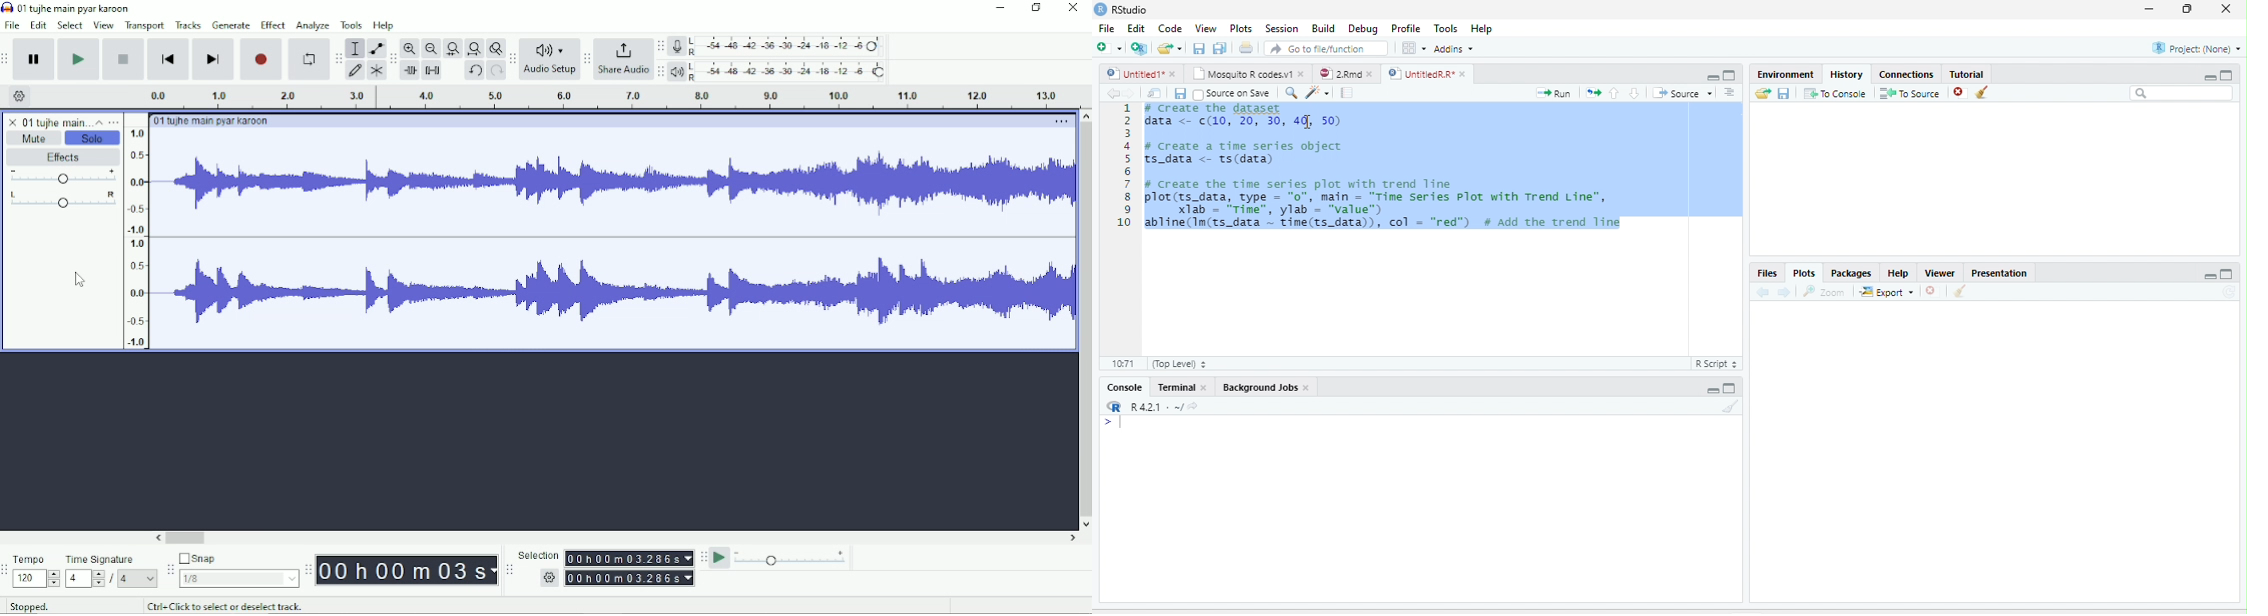 The image size is (2268, 616). What do you see at coordinates (1682, 93) in the screenshot?
I see `Source` at bounding box center [1682, 93].